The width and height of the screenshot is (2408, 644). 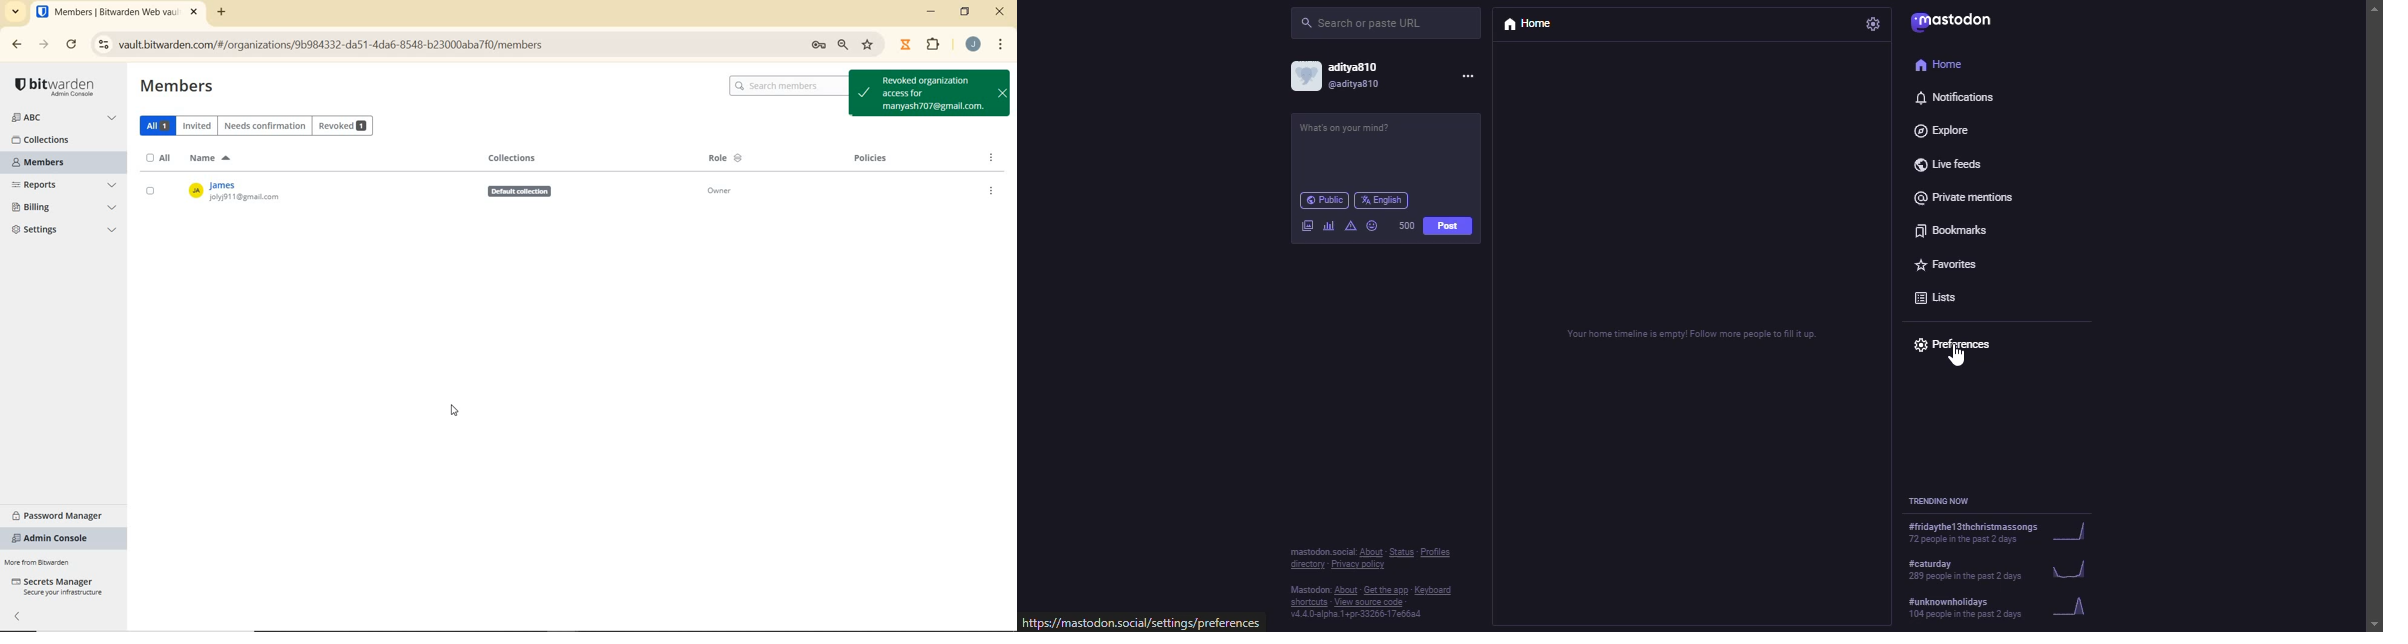 What do you see at coordinates (65, 208) in the screenshot?
I see `BILLING` at bounding box center [65, 208].